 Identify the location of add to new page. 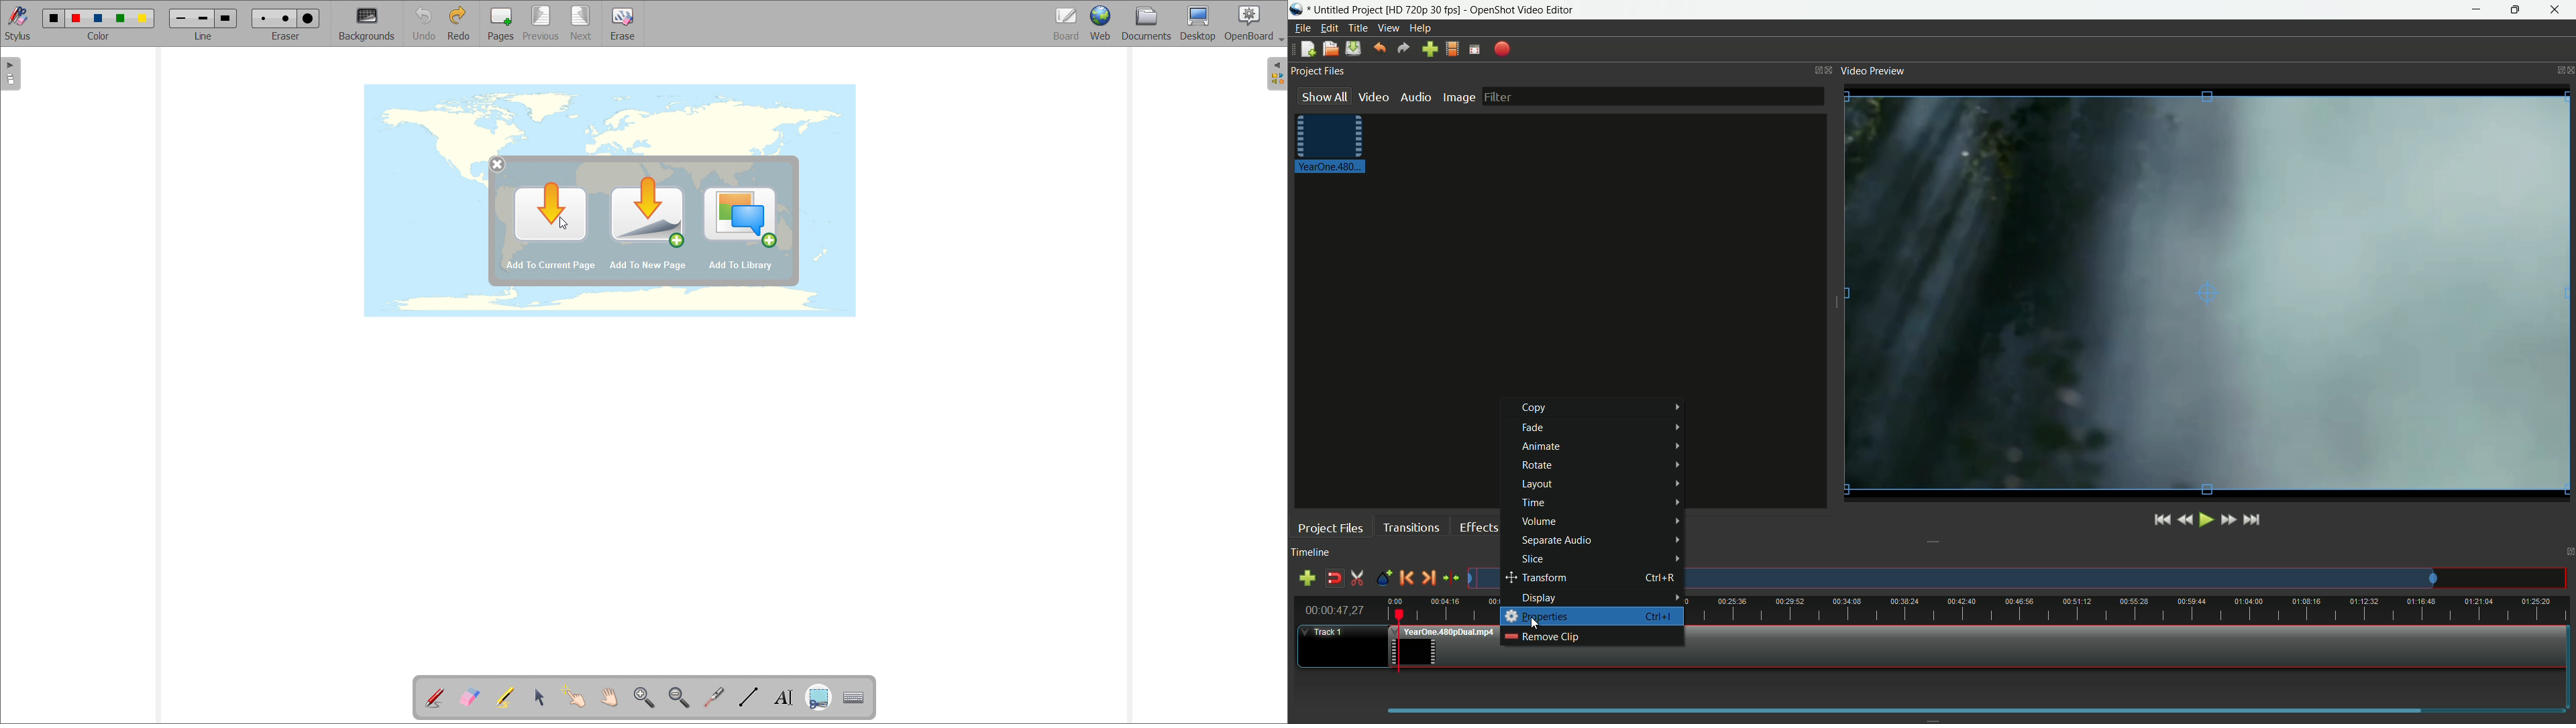
(646, 212).